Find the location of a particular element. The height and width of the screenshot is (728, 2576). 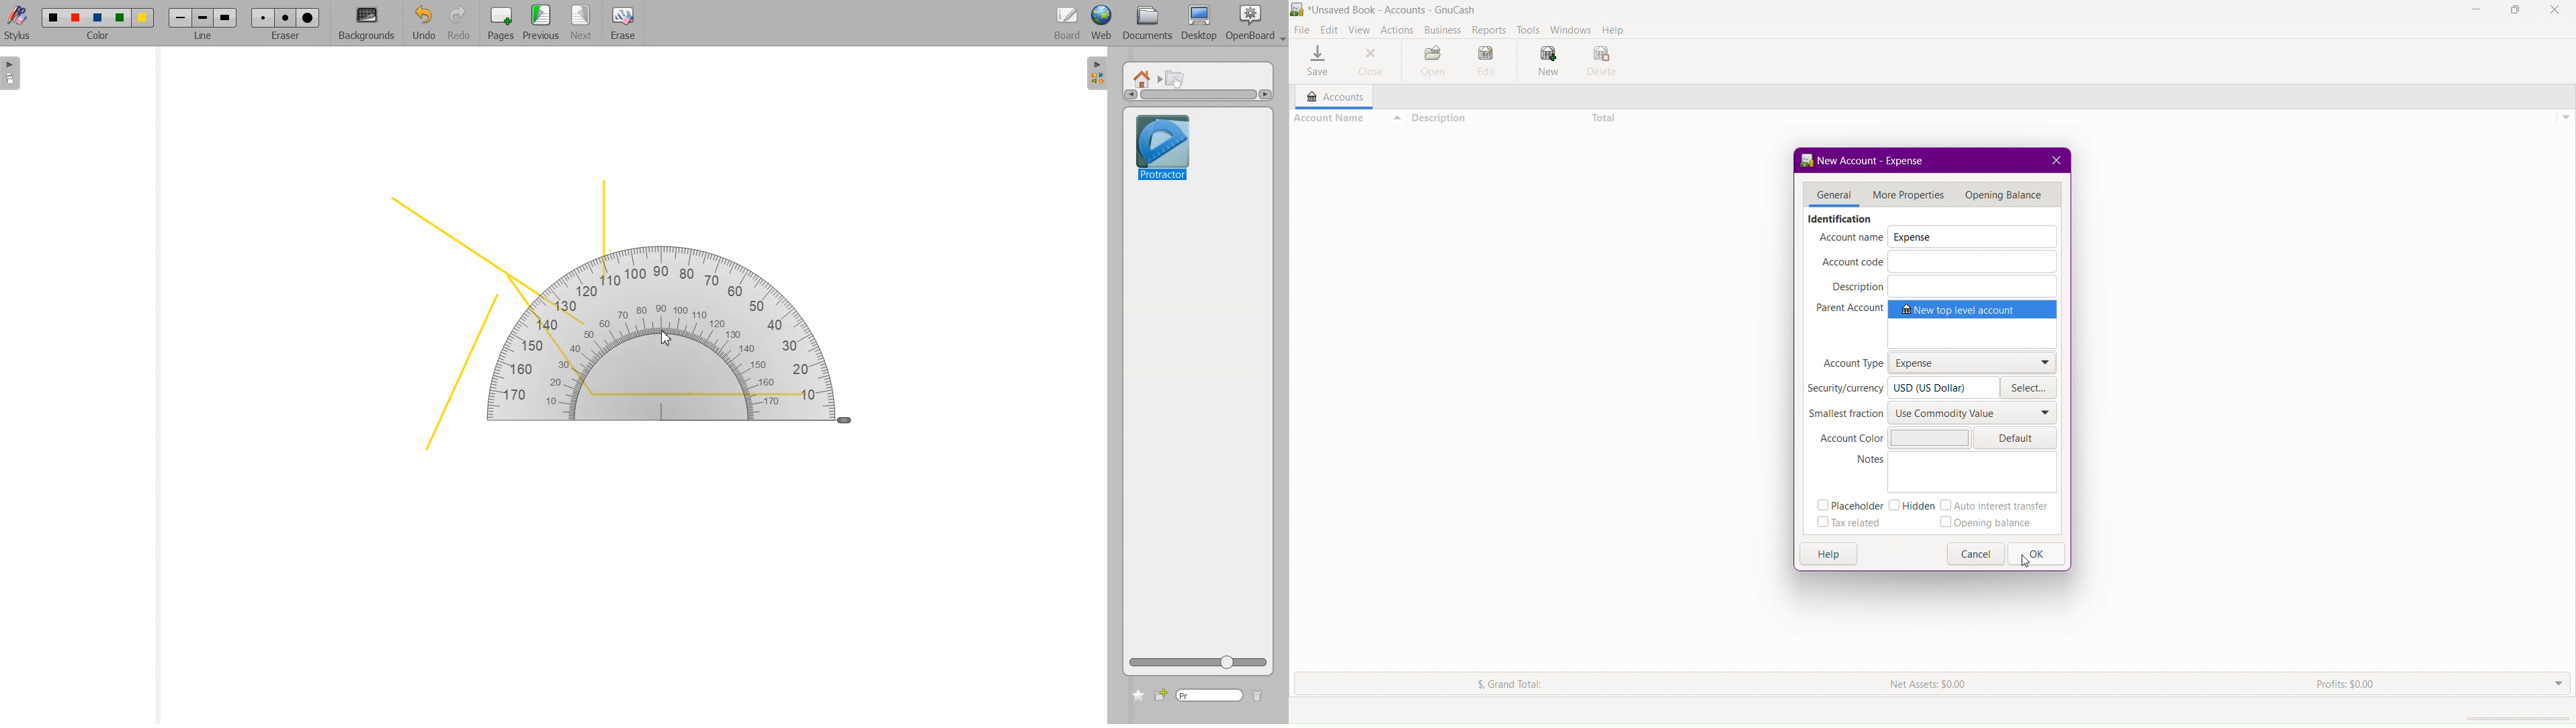

Delete is located at coordinates (1602, 62).